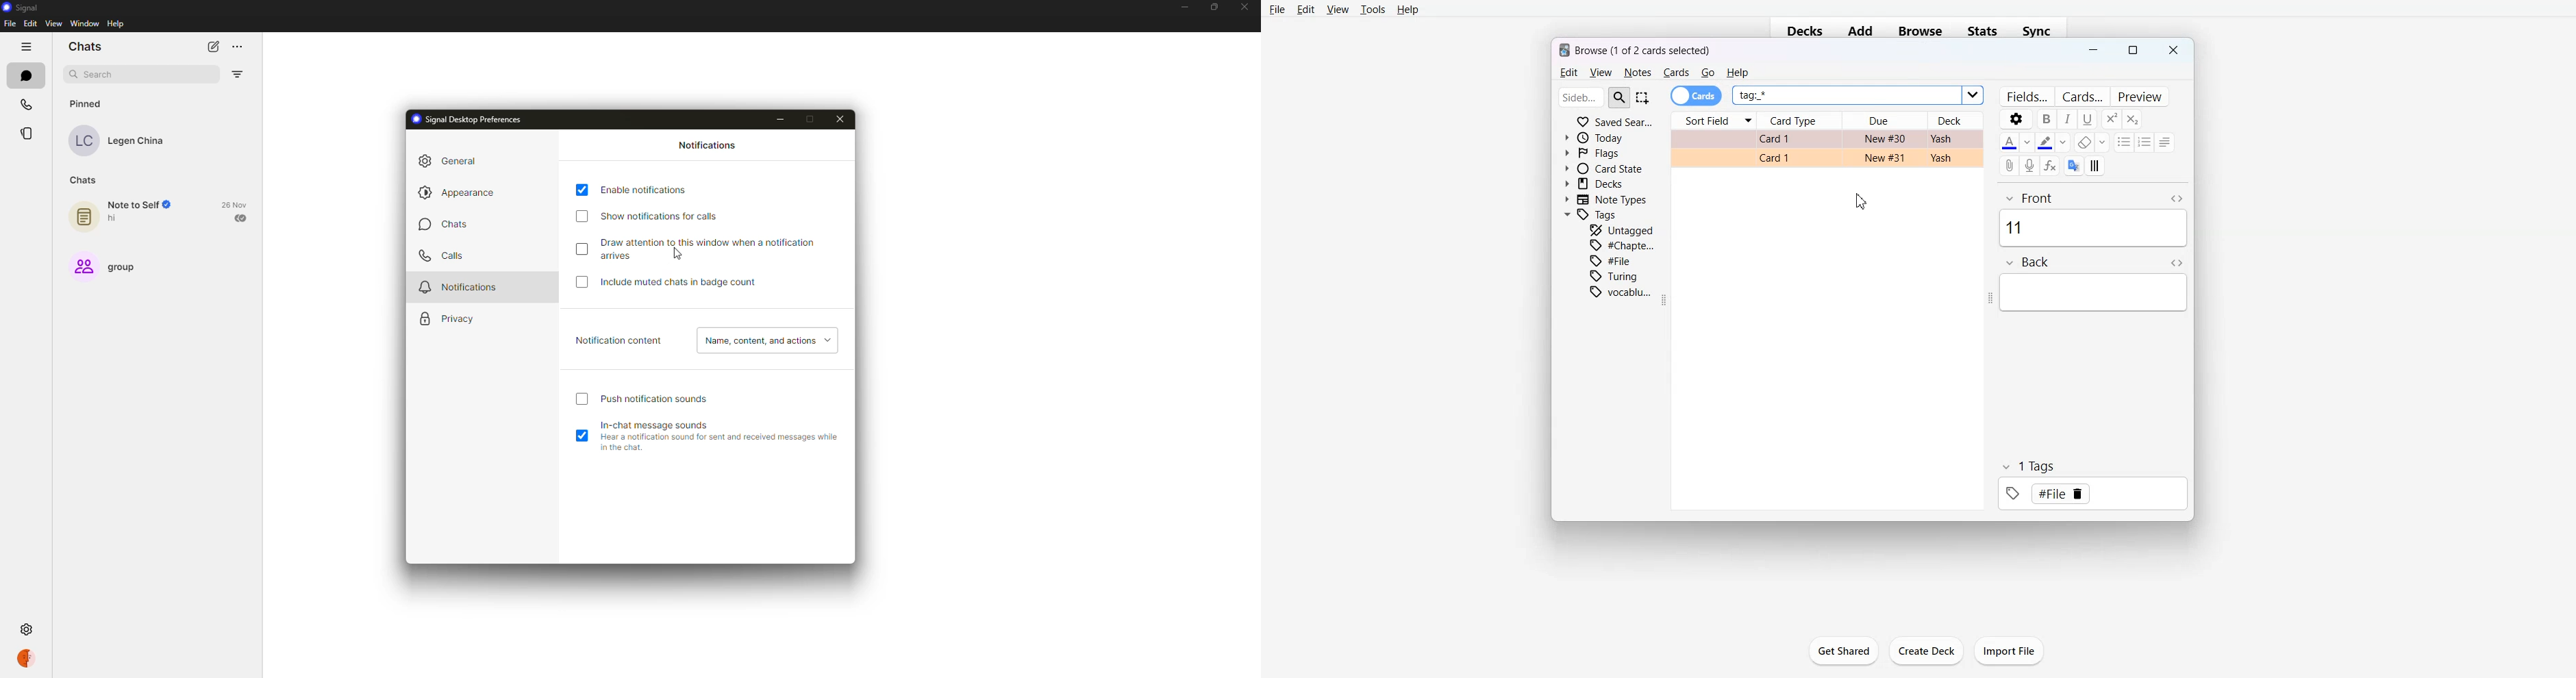 The image size is (2576, 700). What do you see at coordinates (1644, 97) in the screenshot?
I see `Select Item` at bounding box center [1644, 97].